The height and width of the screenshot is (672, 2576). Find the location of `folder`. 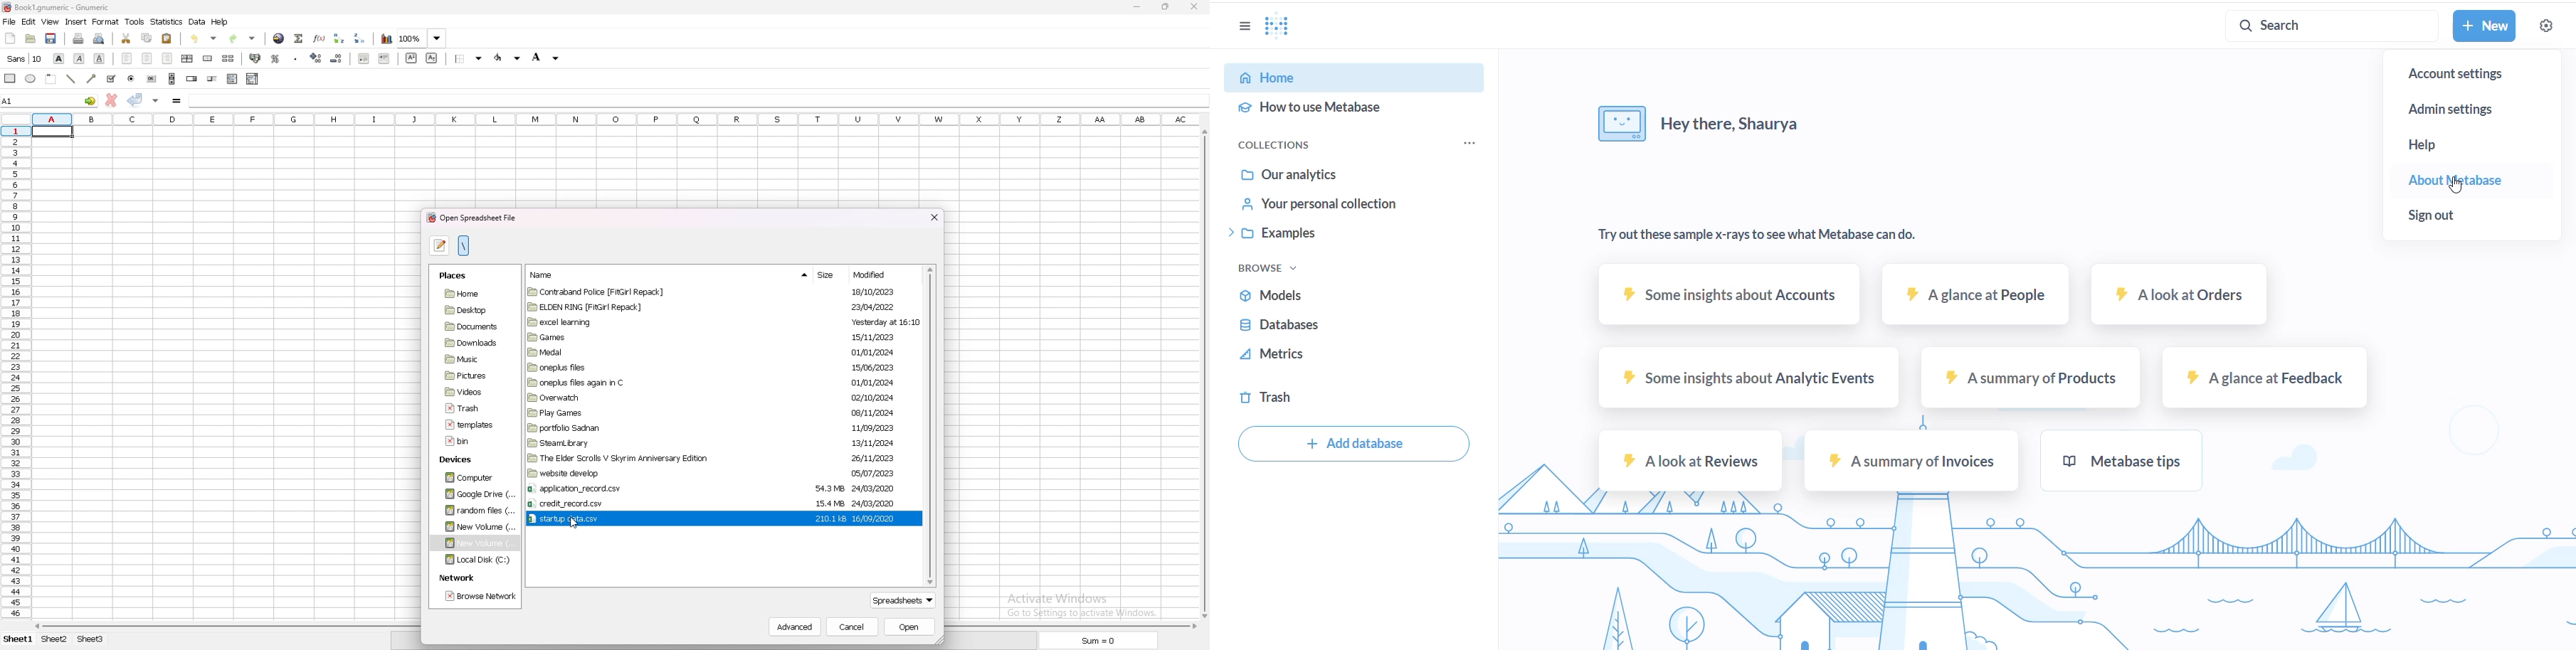

folder is located at coordinates (652, 368).